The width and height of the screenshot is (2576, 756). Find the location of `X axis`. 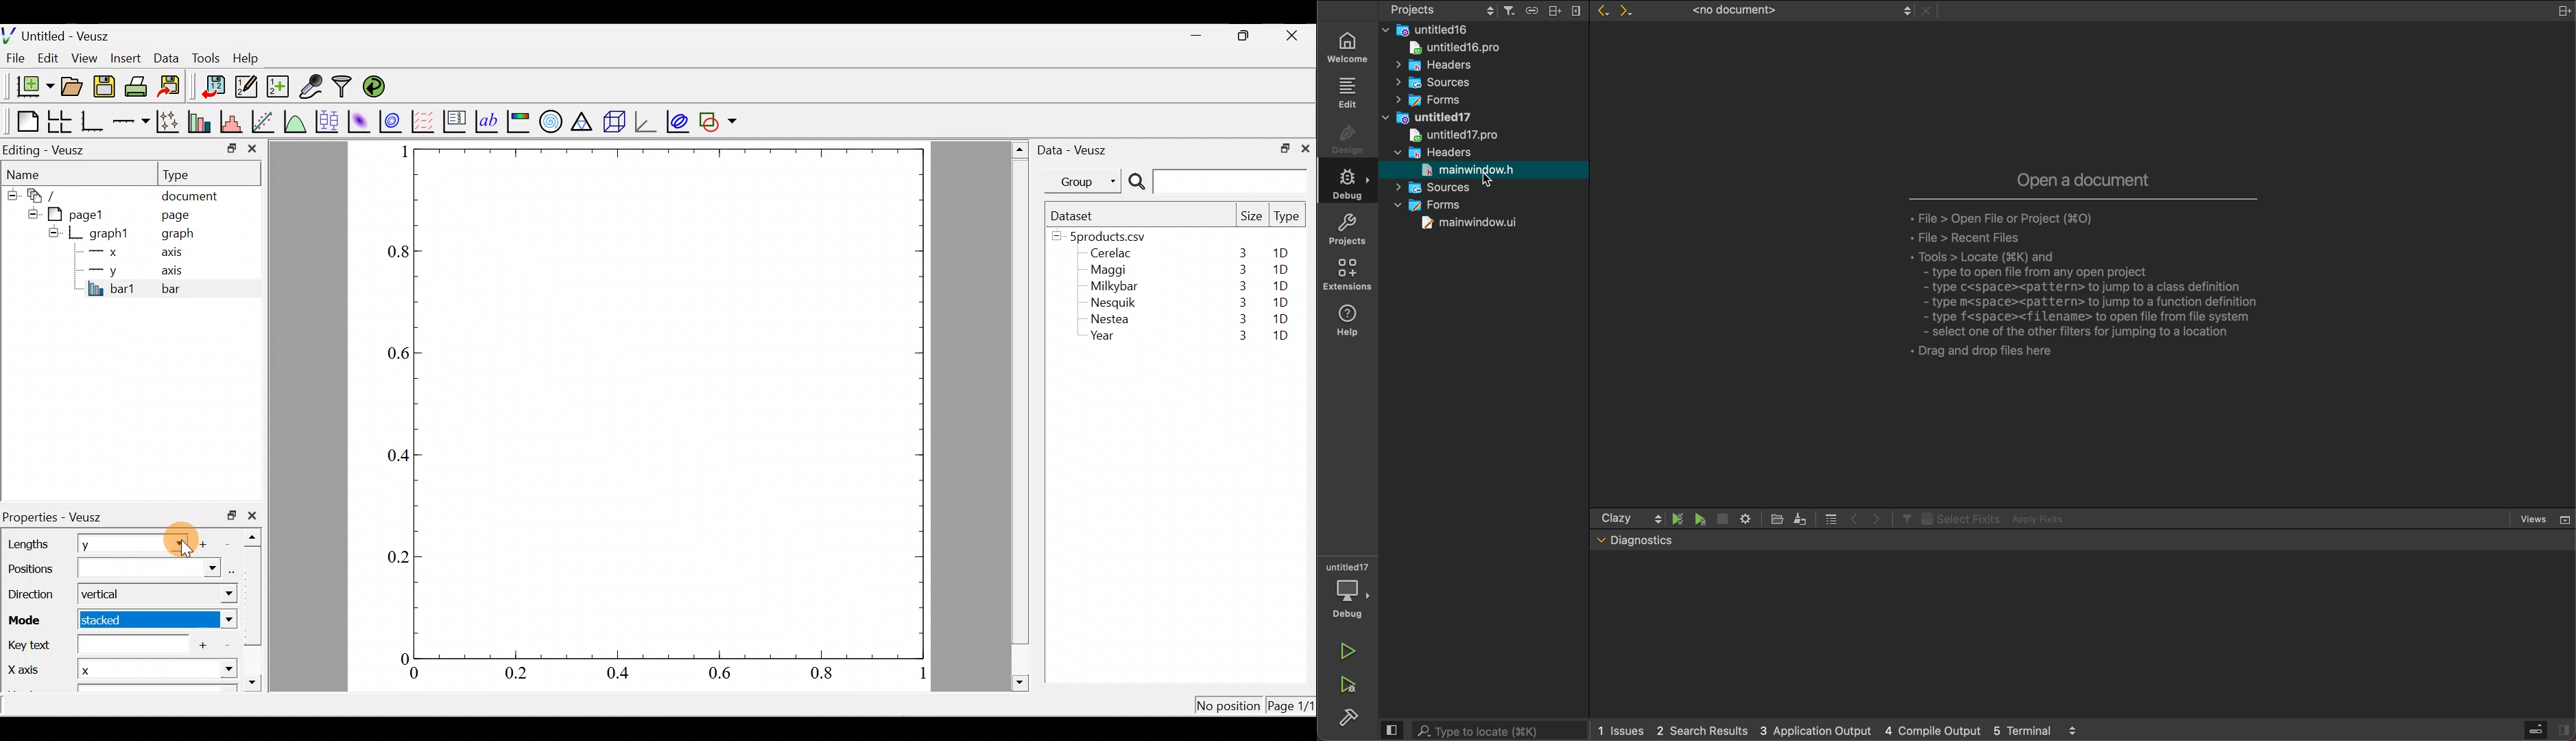

X axis is located at coordinates (25, 670).